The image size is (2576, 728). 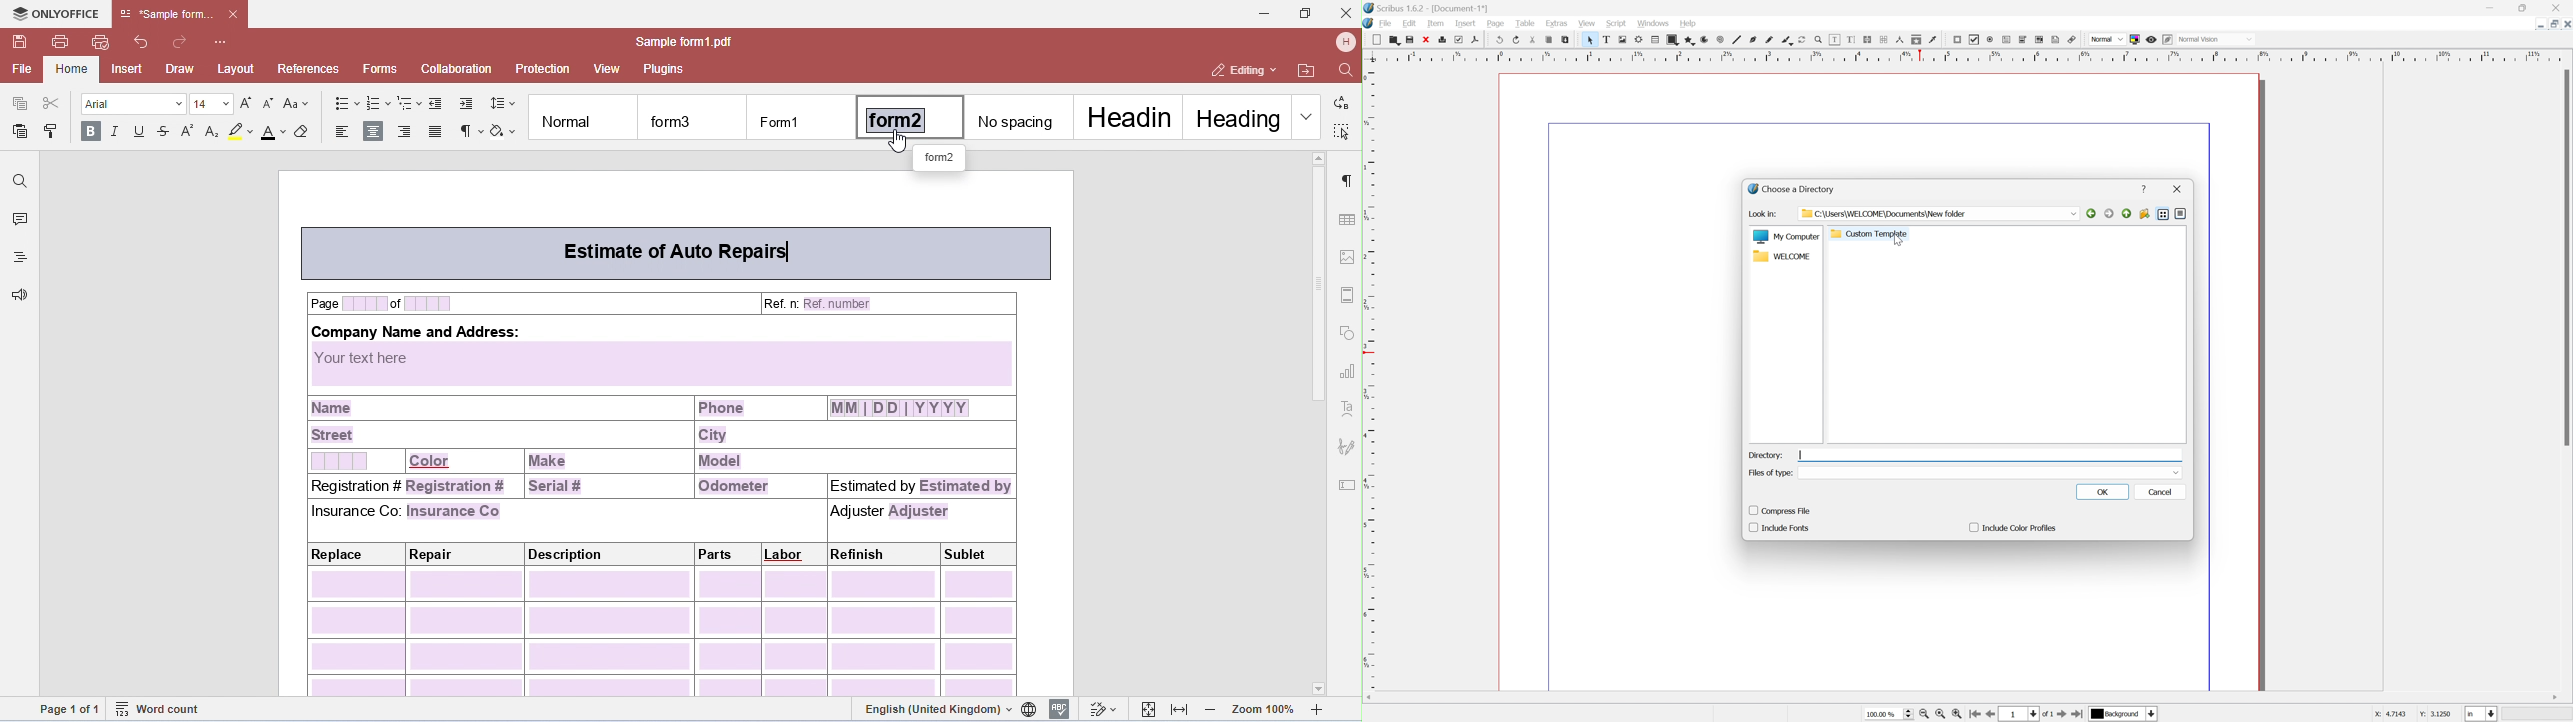 What do you see at coordinates (1770, 472) in the screenshot?
I see `Files of type:` at bounding box center [1770, 472].